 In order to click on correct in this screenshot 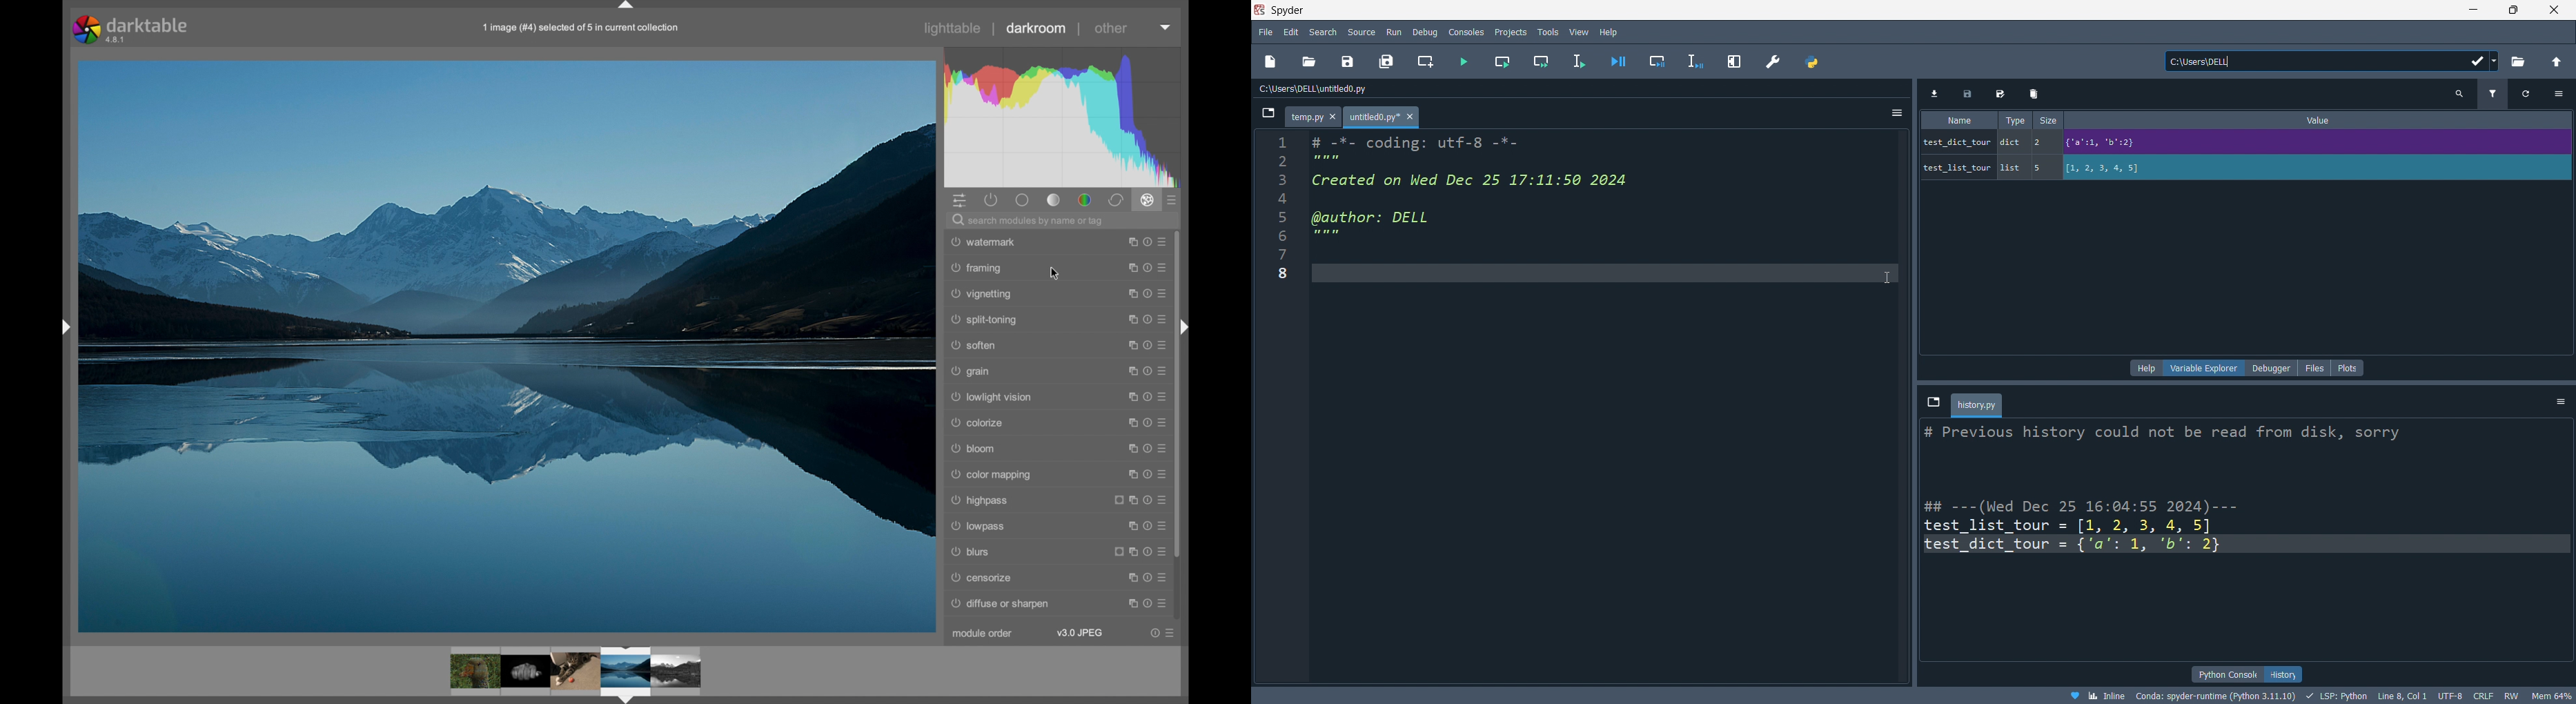, I will do `click(1117, 199)`.